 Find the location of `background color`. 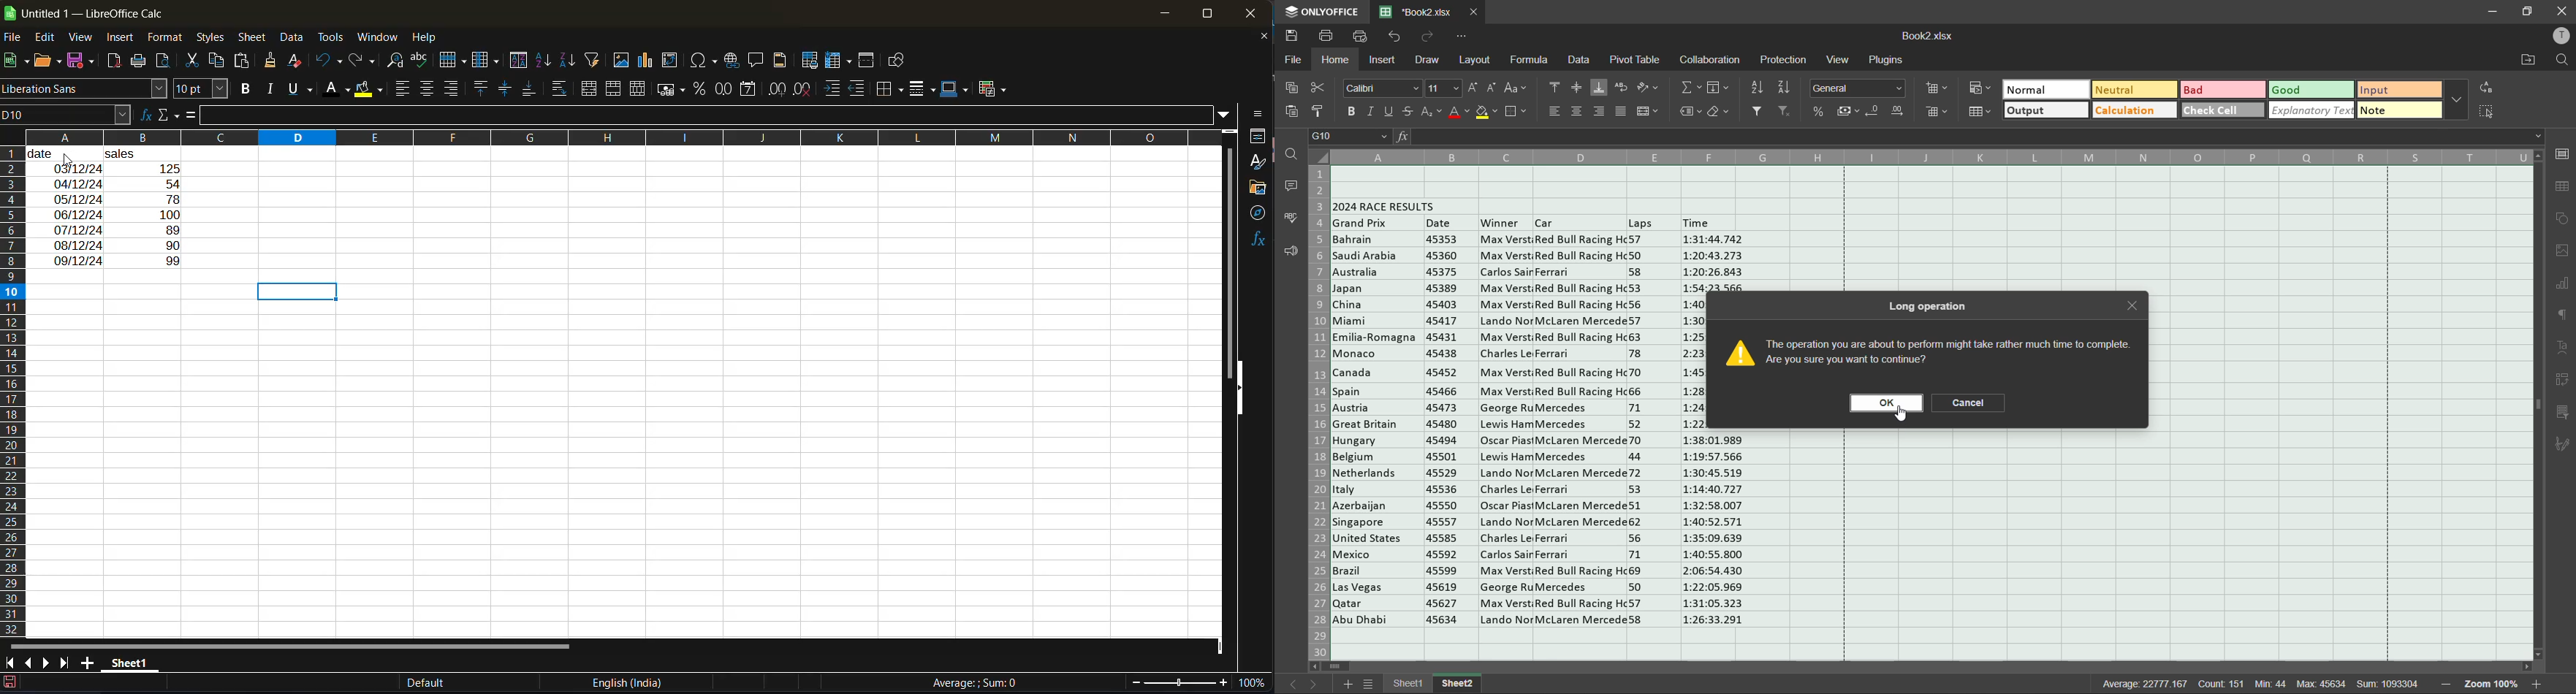

background color is located at coordinates (369, 91).